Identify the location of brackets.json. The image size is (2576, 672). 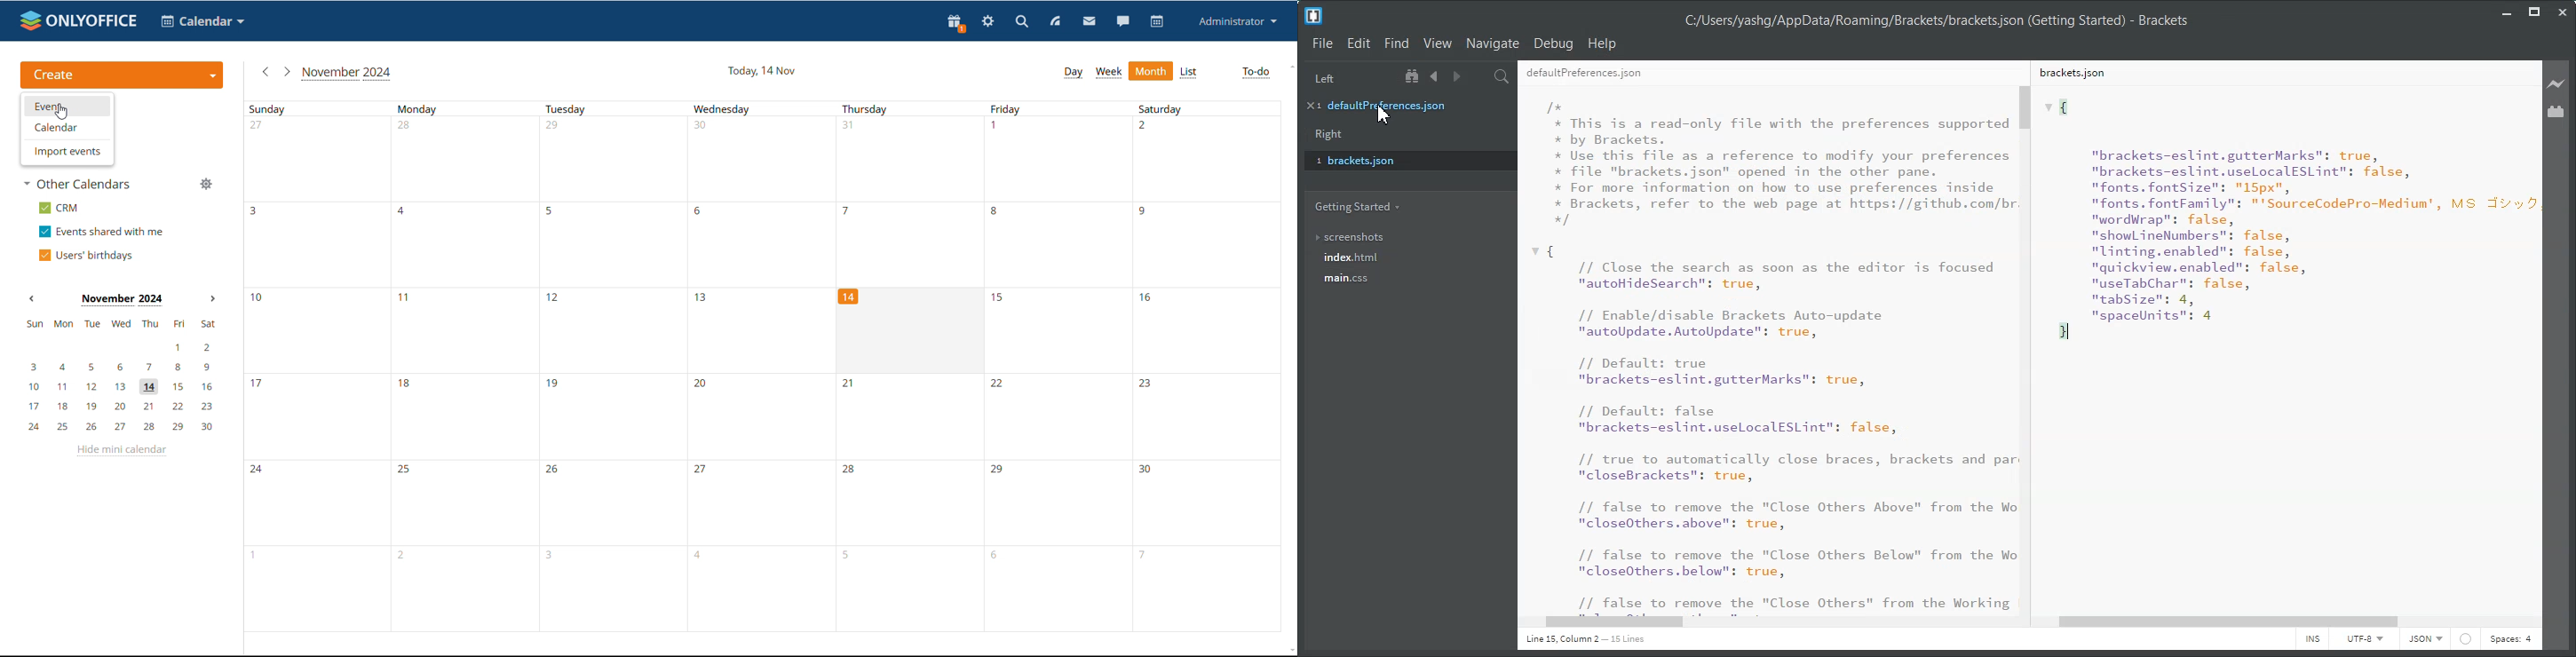
(1405, 160).